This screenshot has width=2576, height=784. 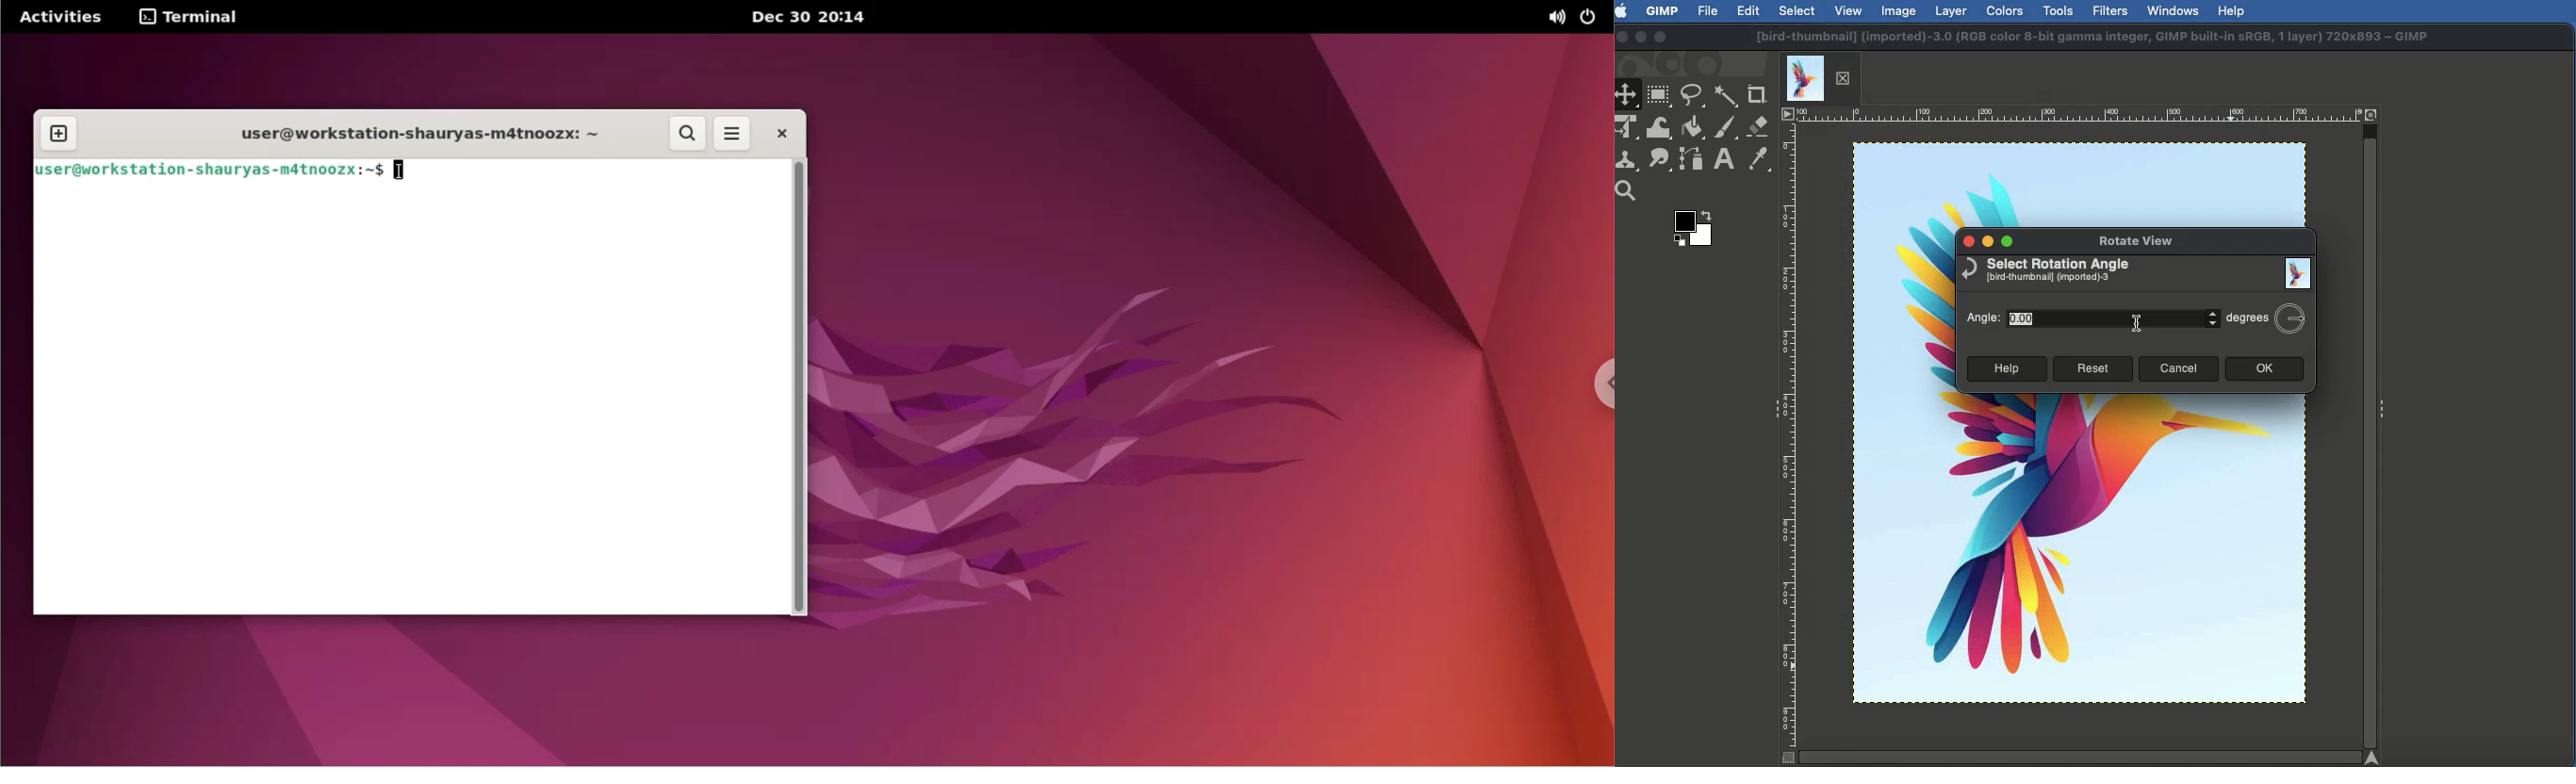 I want to click on Zoom image when window size changes, so click(x=2372, y=113).